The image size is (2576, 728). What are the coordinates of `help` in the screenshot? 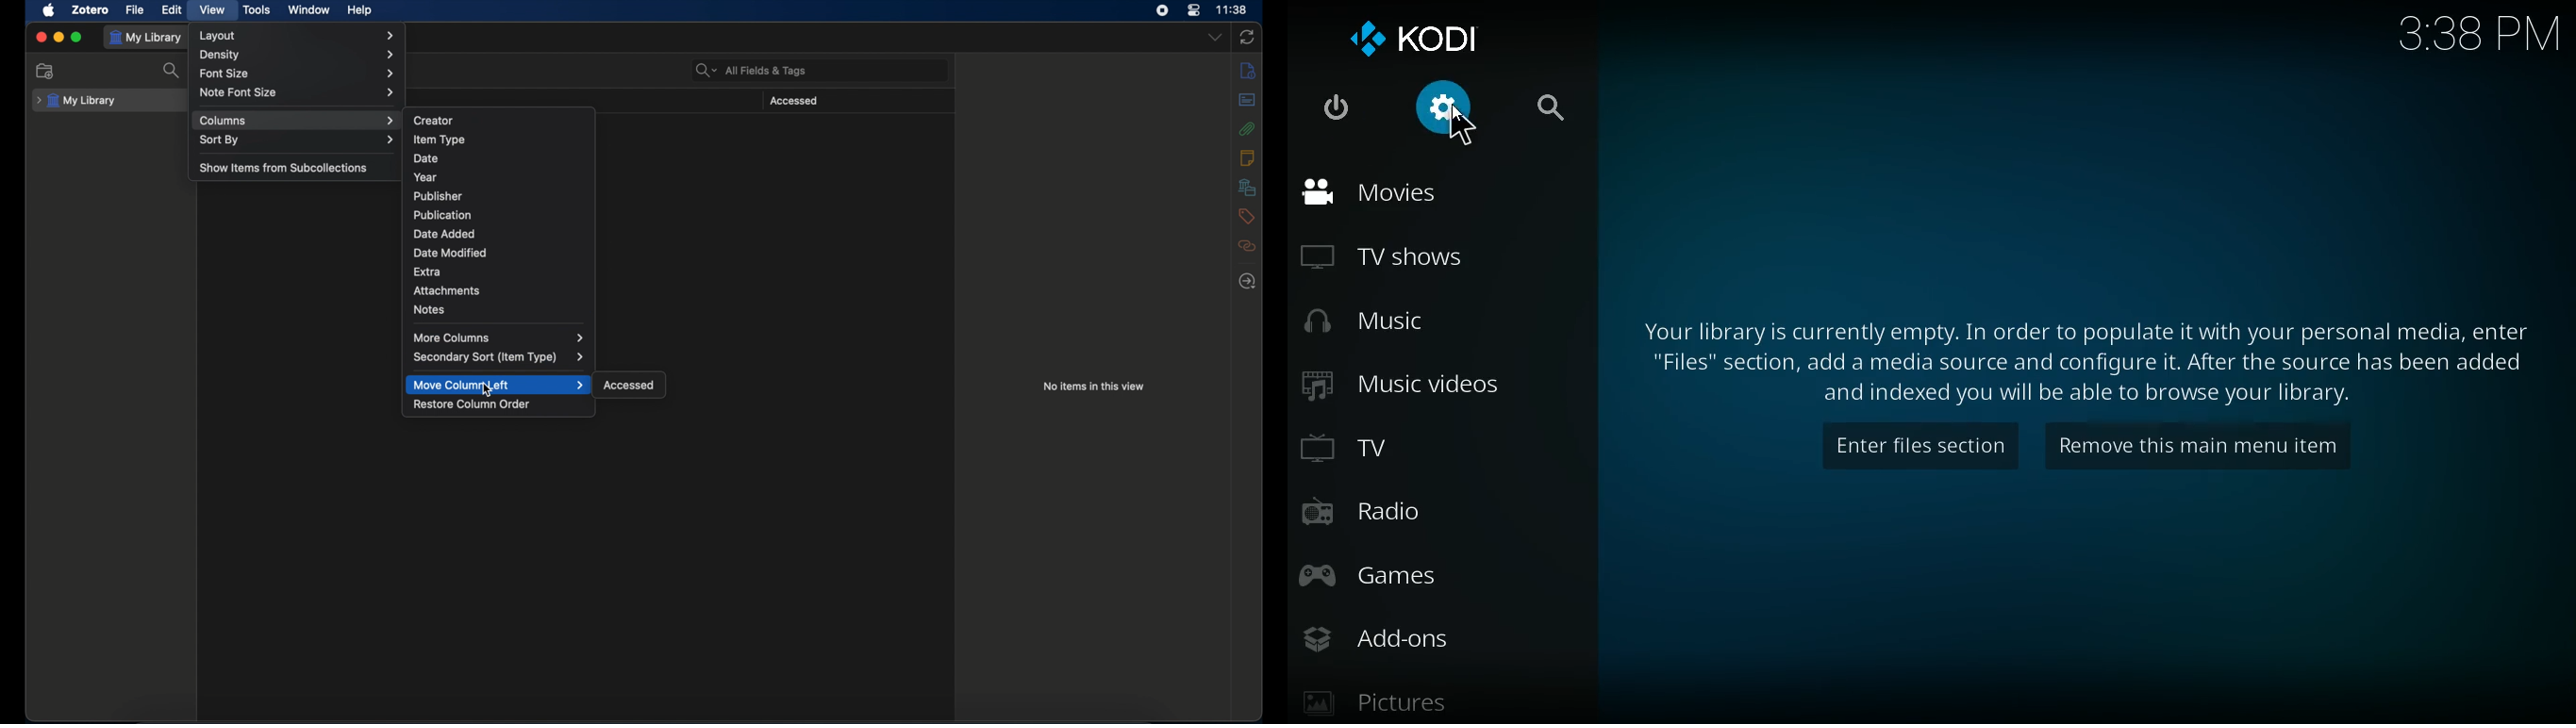 It's located at (361, 11).